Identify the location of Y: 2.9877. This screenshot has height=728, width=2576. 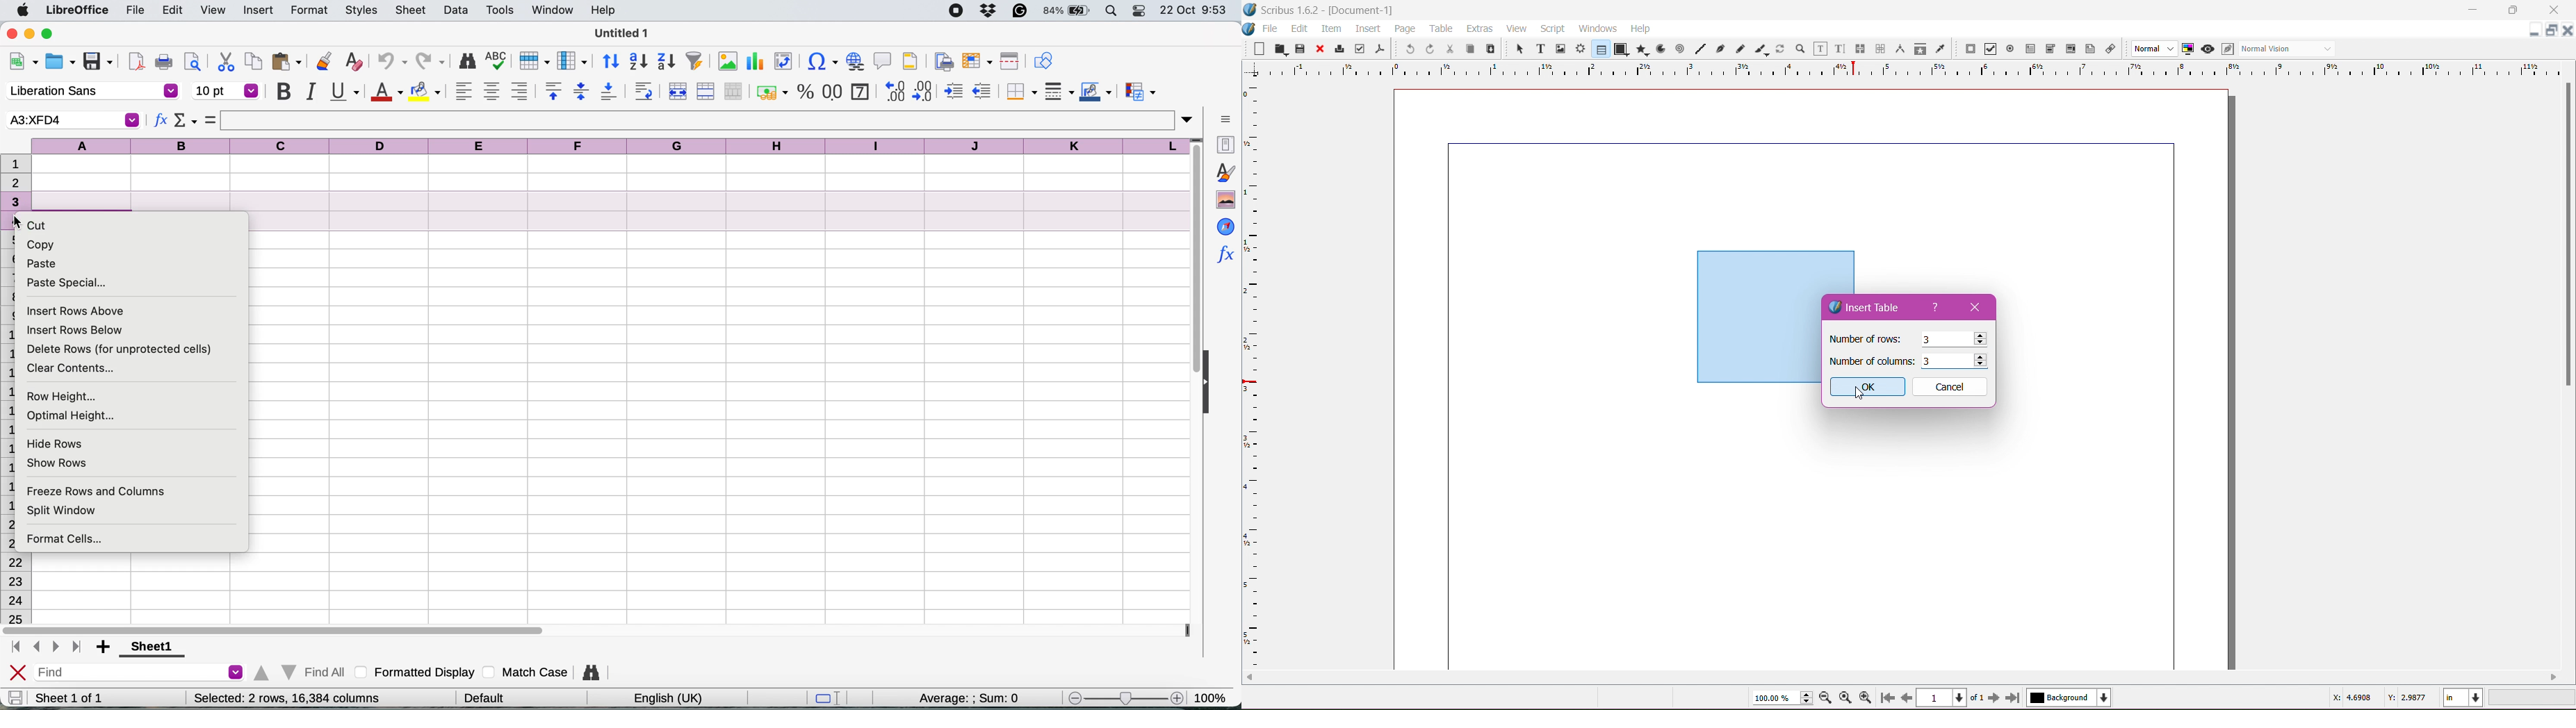
(2409, 696).